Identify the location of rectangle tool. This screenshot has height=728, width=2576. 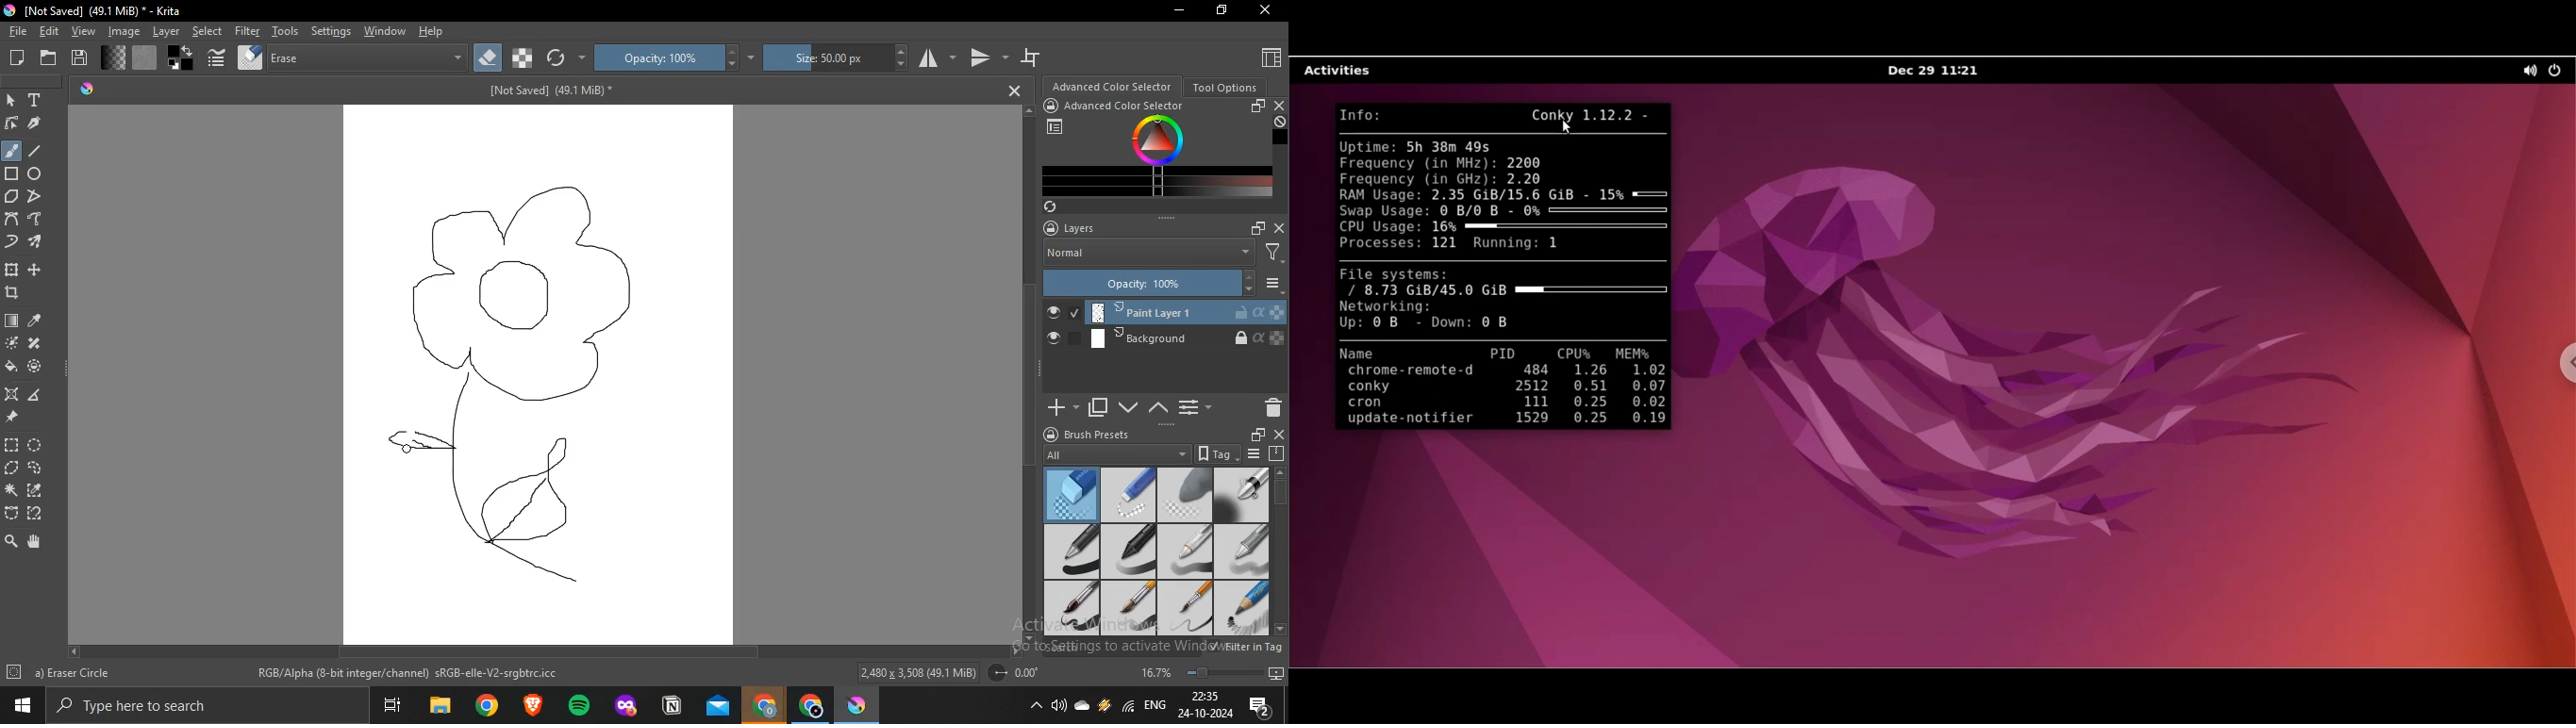
(12, 174).